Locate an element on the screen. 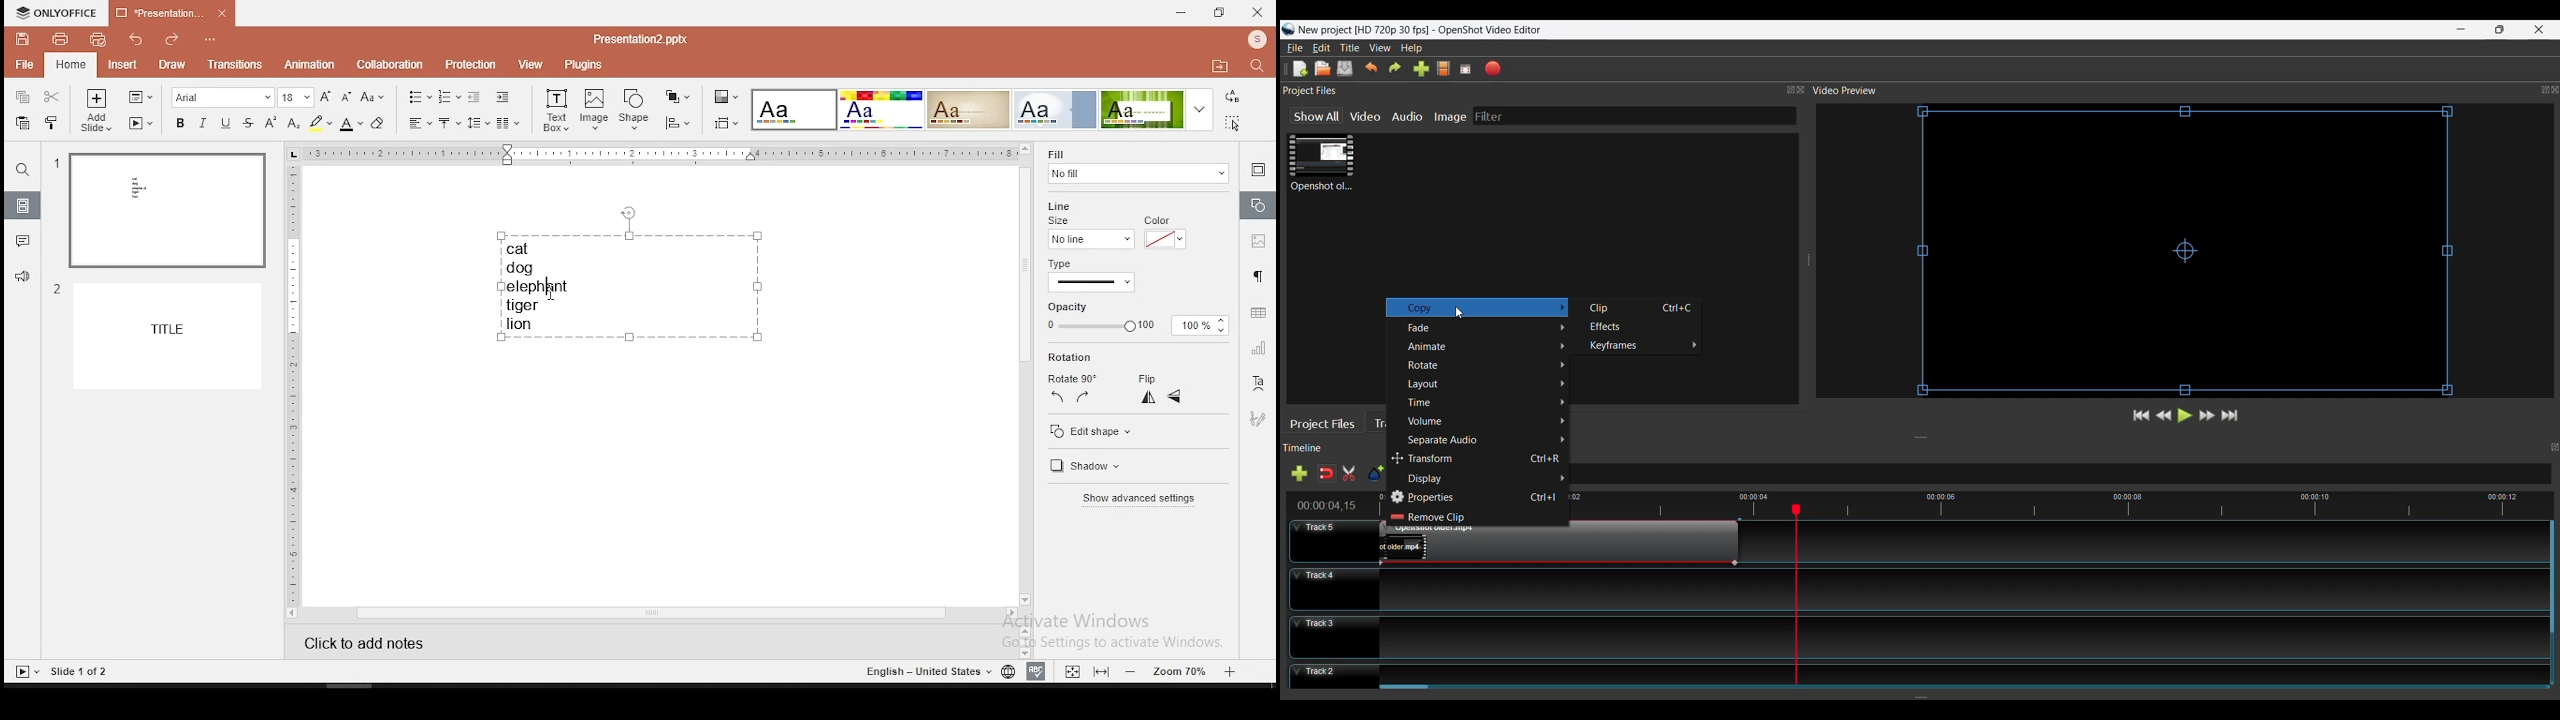 Image resolution: width=2576 pixels, height=728 pixels. Track Header is located at coordinates (1334, 636).